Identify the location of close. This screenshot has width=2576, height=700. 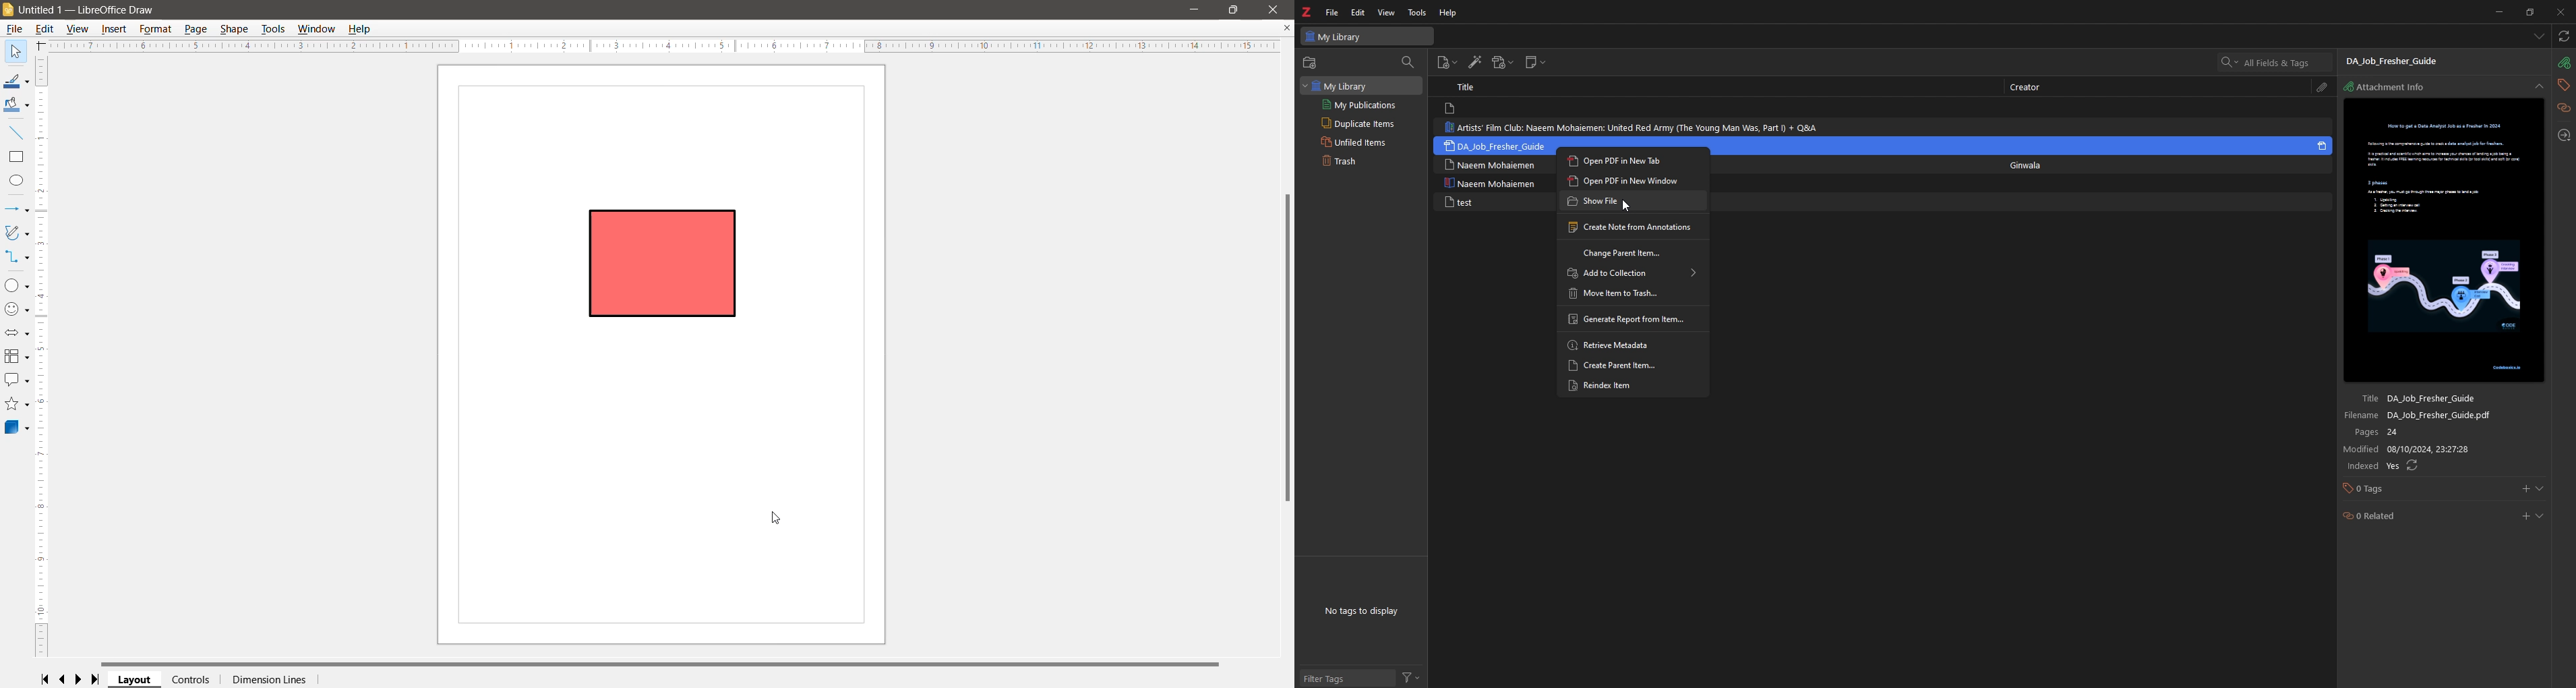
(2560, 12).